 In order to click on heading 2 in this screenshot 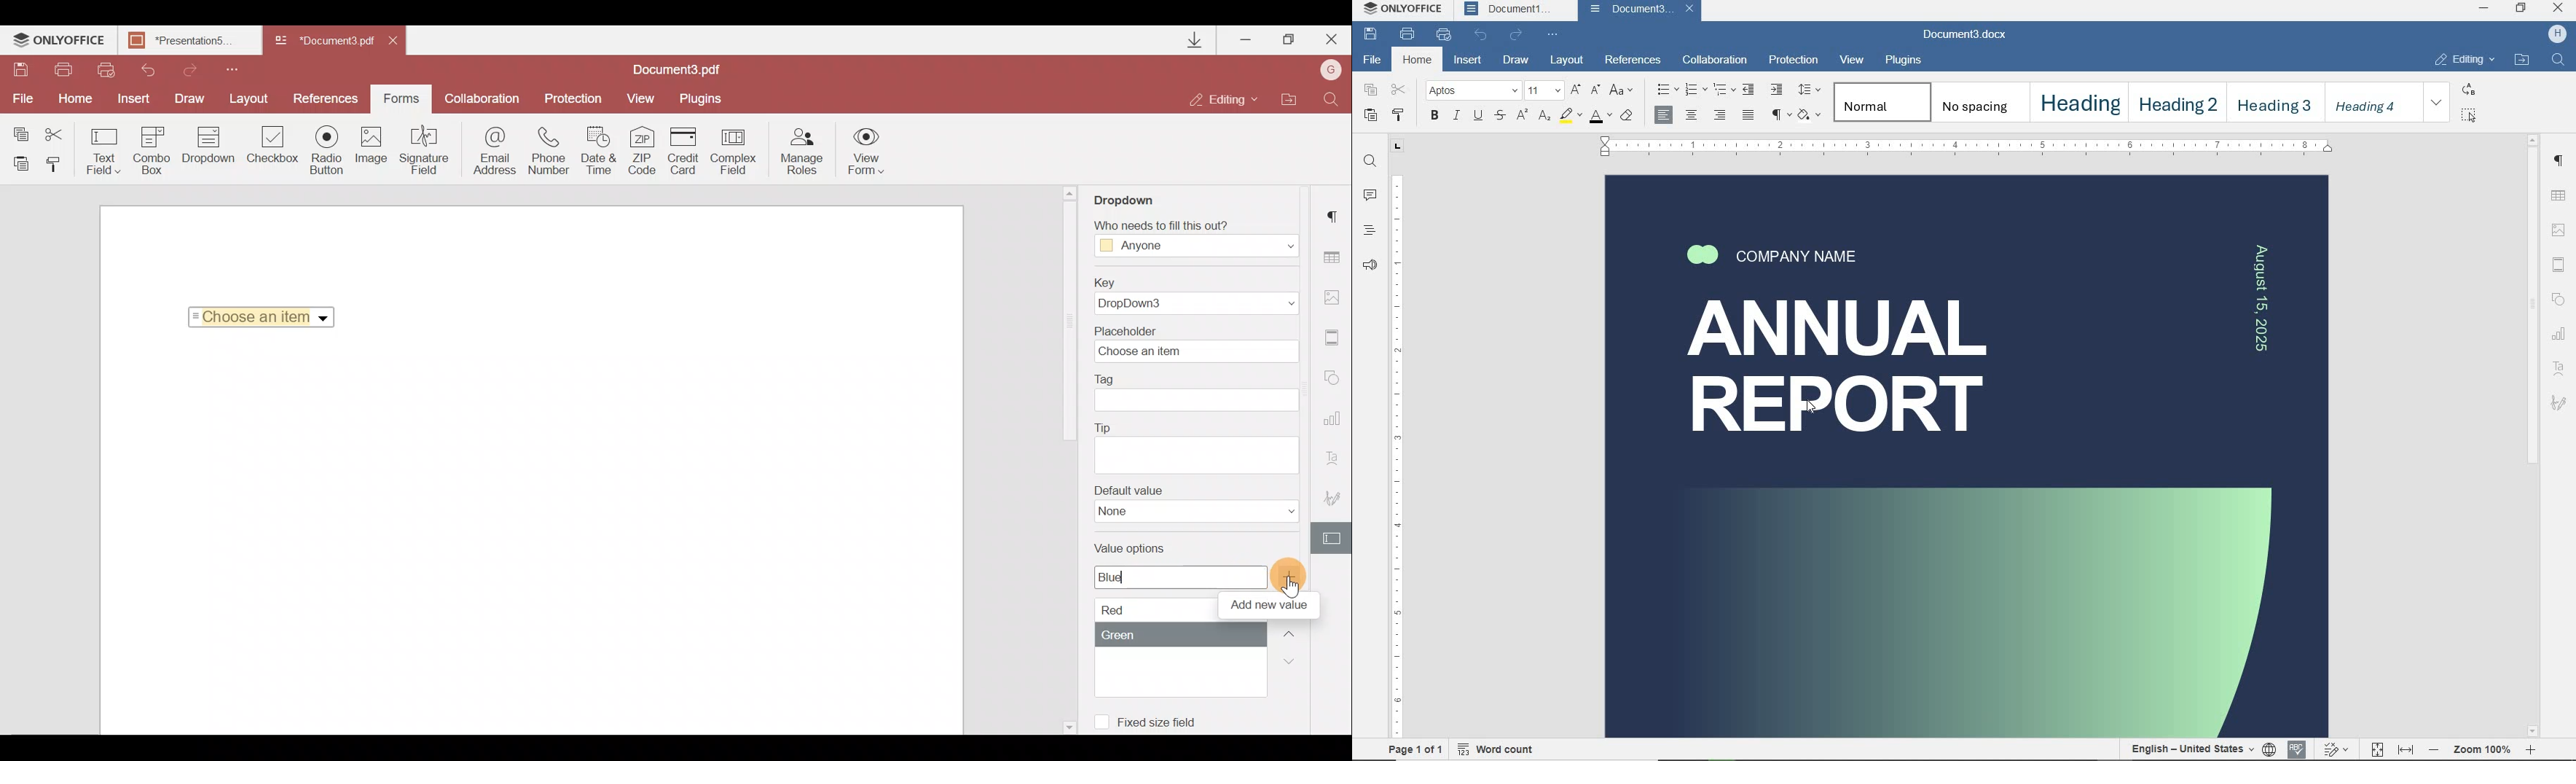, I will do `click(2175, 101)`.